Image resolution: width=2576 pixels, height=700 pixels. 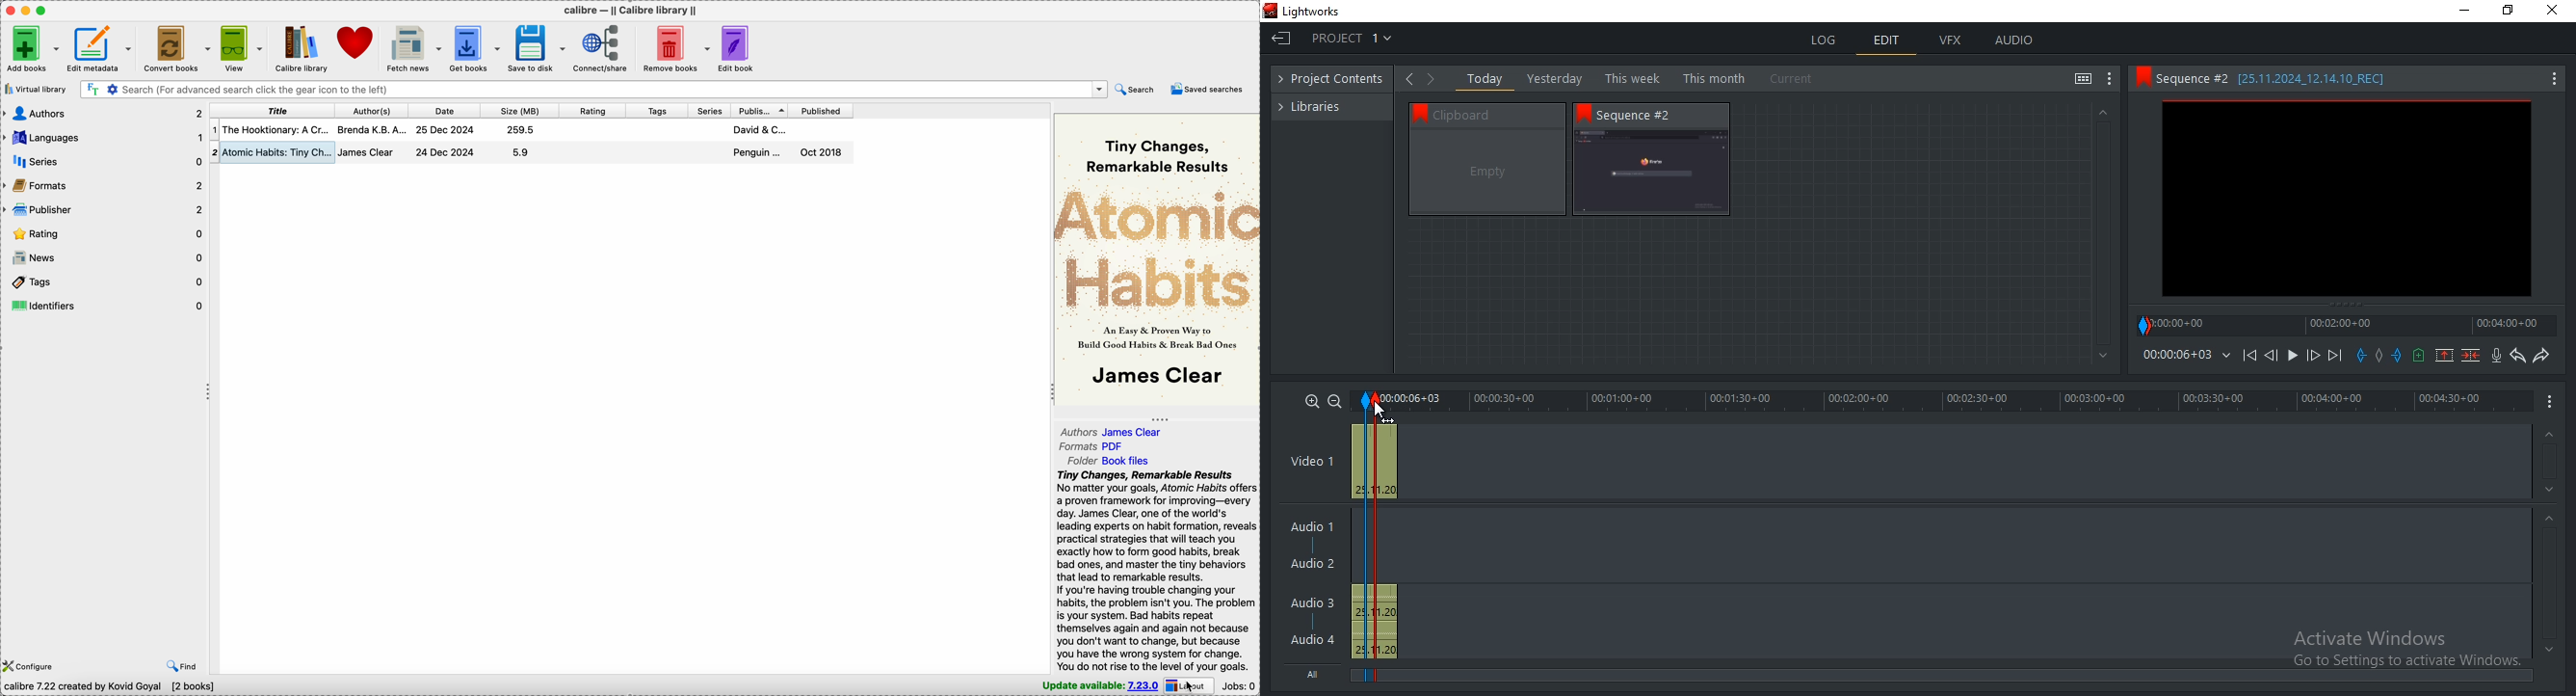 What do you see at coordinates (2142, 77) in the screenshot?
I see `Bookmark icon` at bounding box center [2142, 77].